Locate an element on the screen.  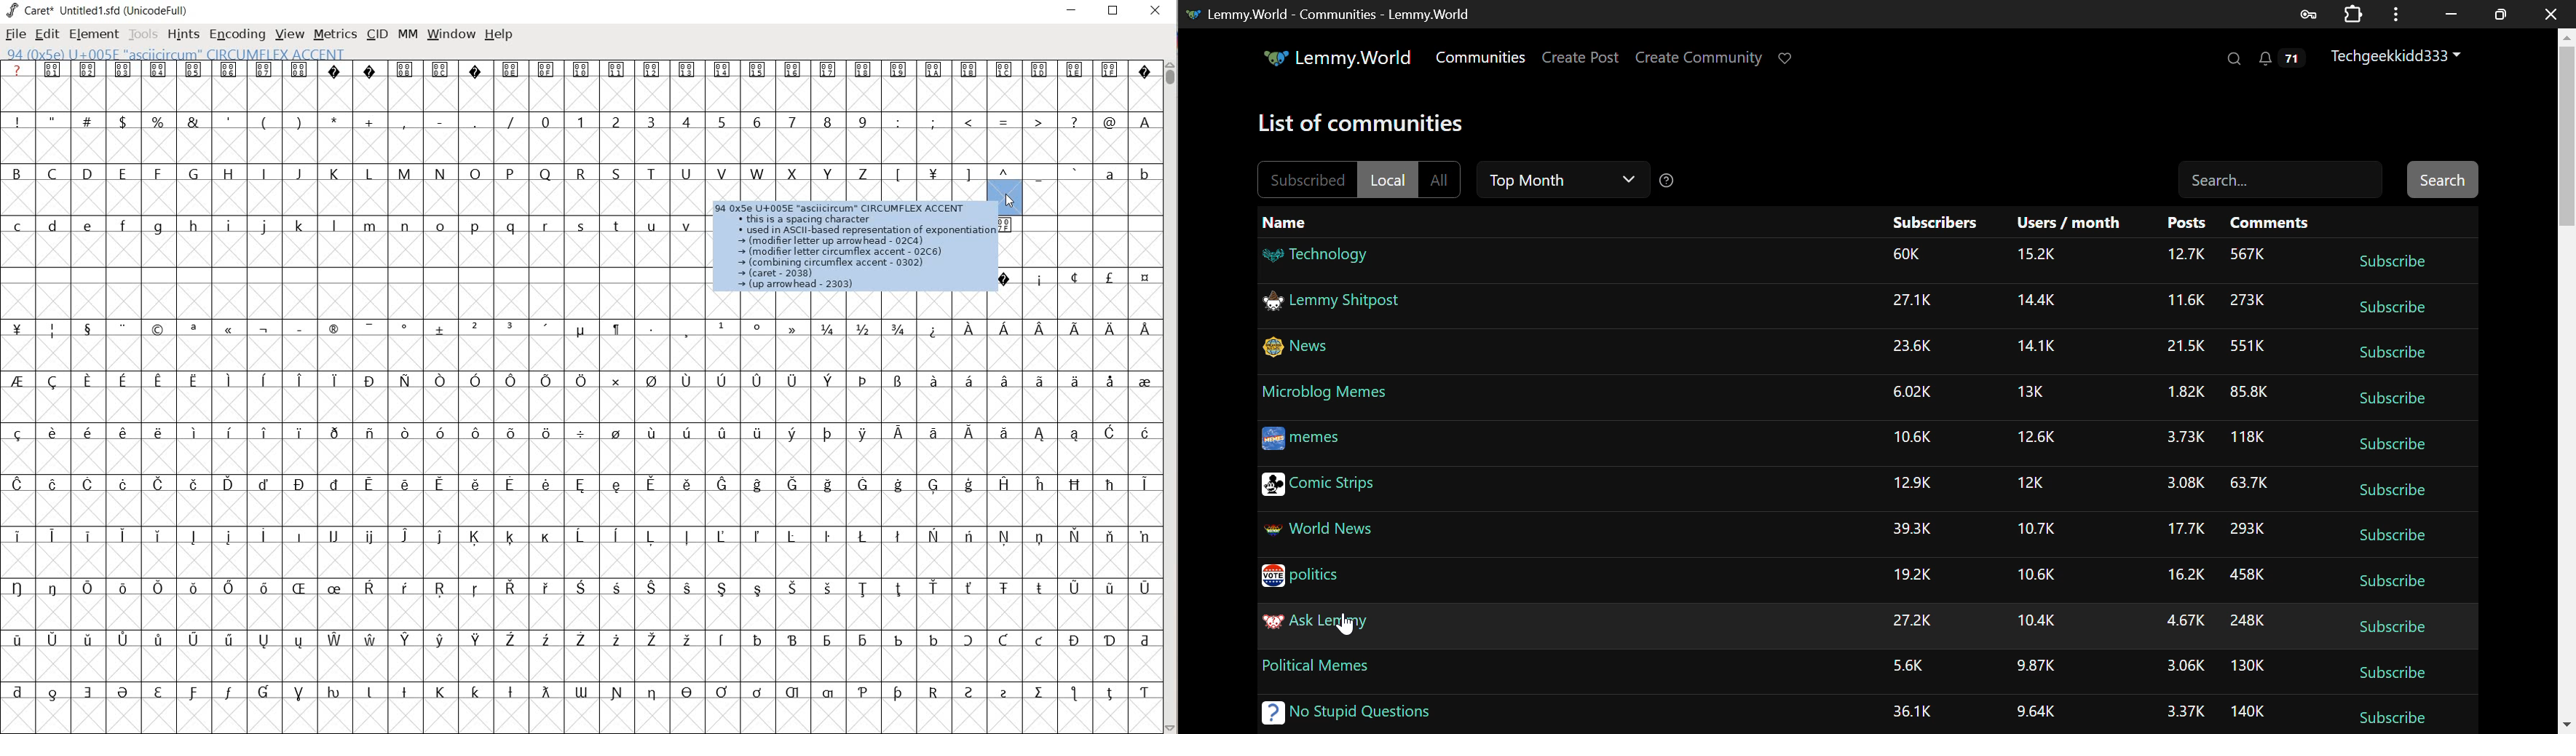
Donate is located at coordinates (1791, 59).